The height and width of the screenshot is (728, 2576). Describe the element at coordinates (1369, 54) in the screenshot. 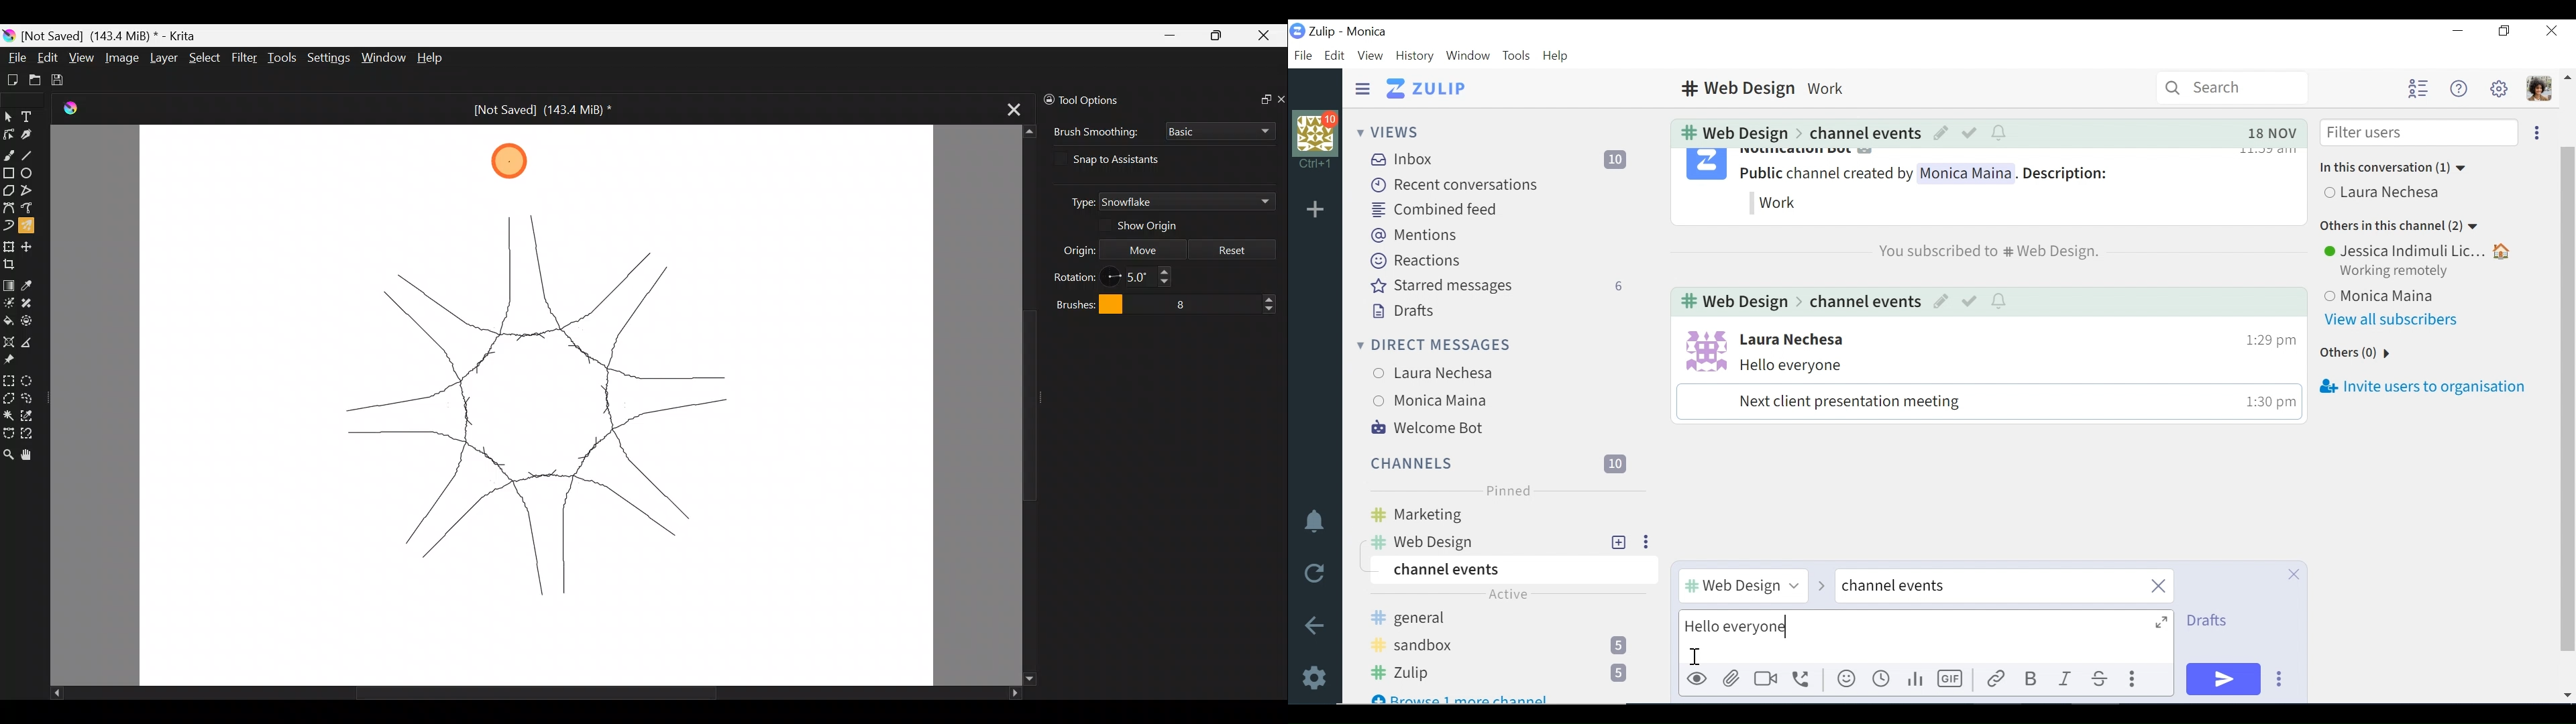

I see `View` at that location.